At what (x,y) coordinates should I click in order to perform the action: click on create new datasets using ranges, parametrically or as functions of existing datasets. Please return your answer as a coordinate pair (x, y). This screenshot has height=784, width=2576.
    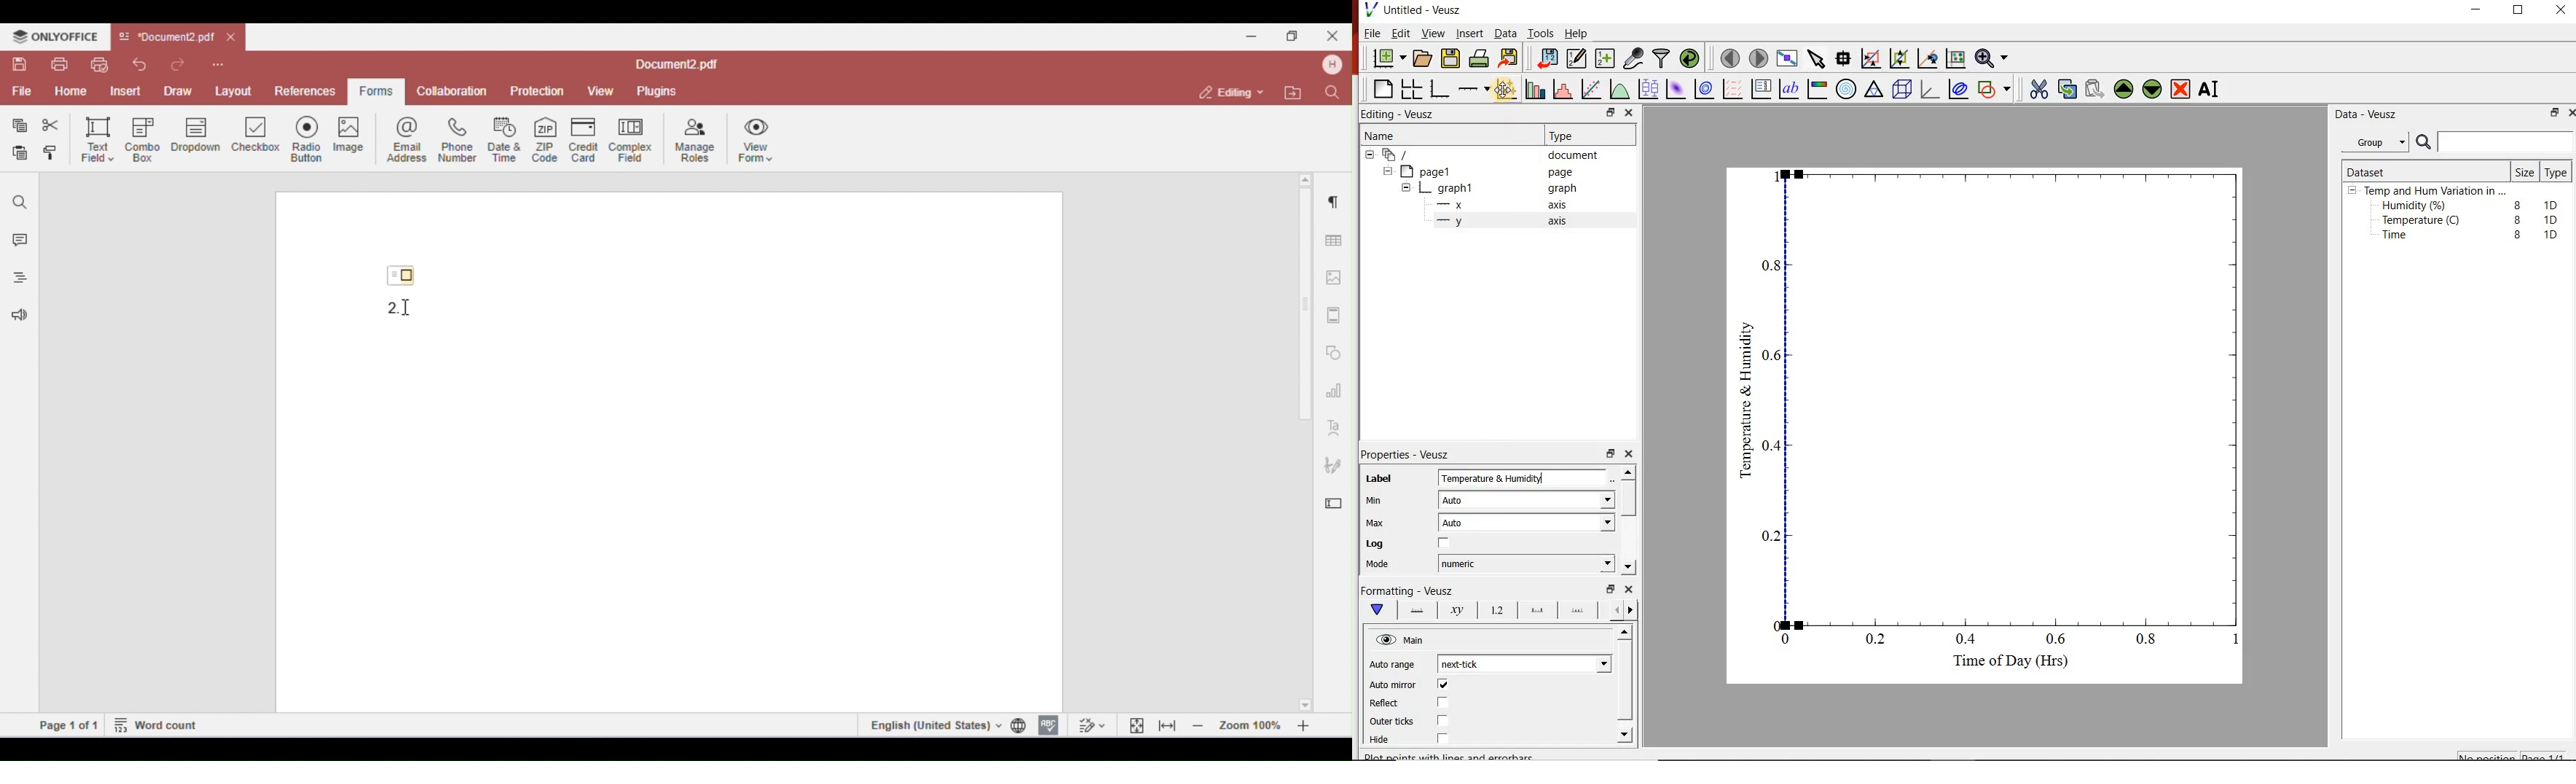
    Looking at the image, I should click on (1606, 59).